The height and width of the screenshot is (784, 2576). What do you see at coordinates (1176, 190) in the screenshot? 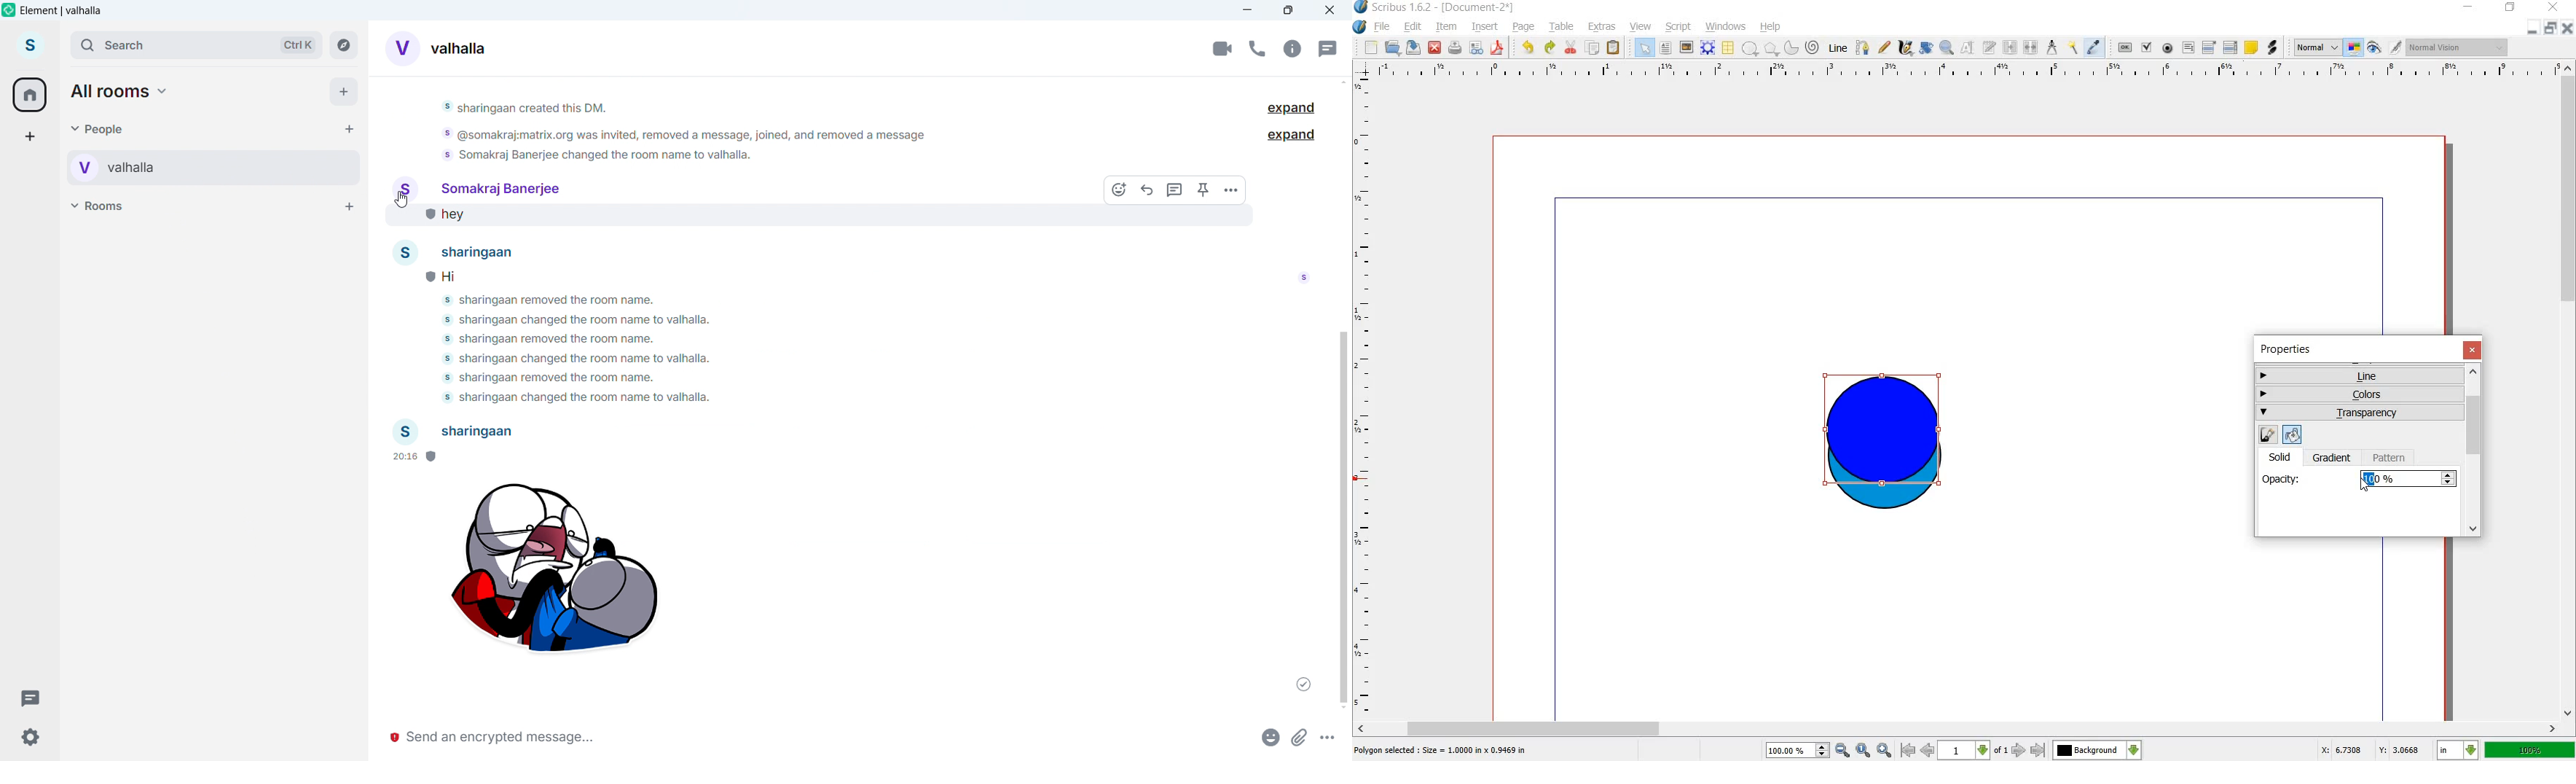
I see `Replay in threads ` at bounding box center [1176, 190].